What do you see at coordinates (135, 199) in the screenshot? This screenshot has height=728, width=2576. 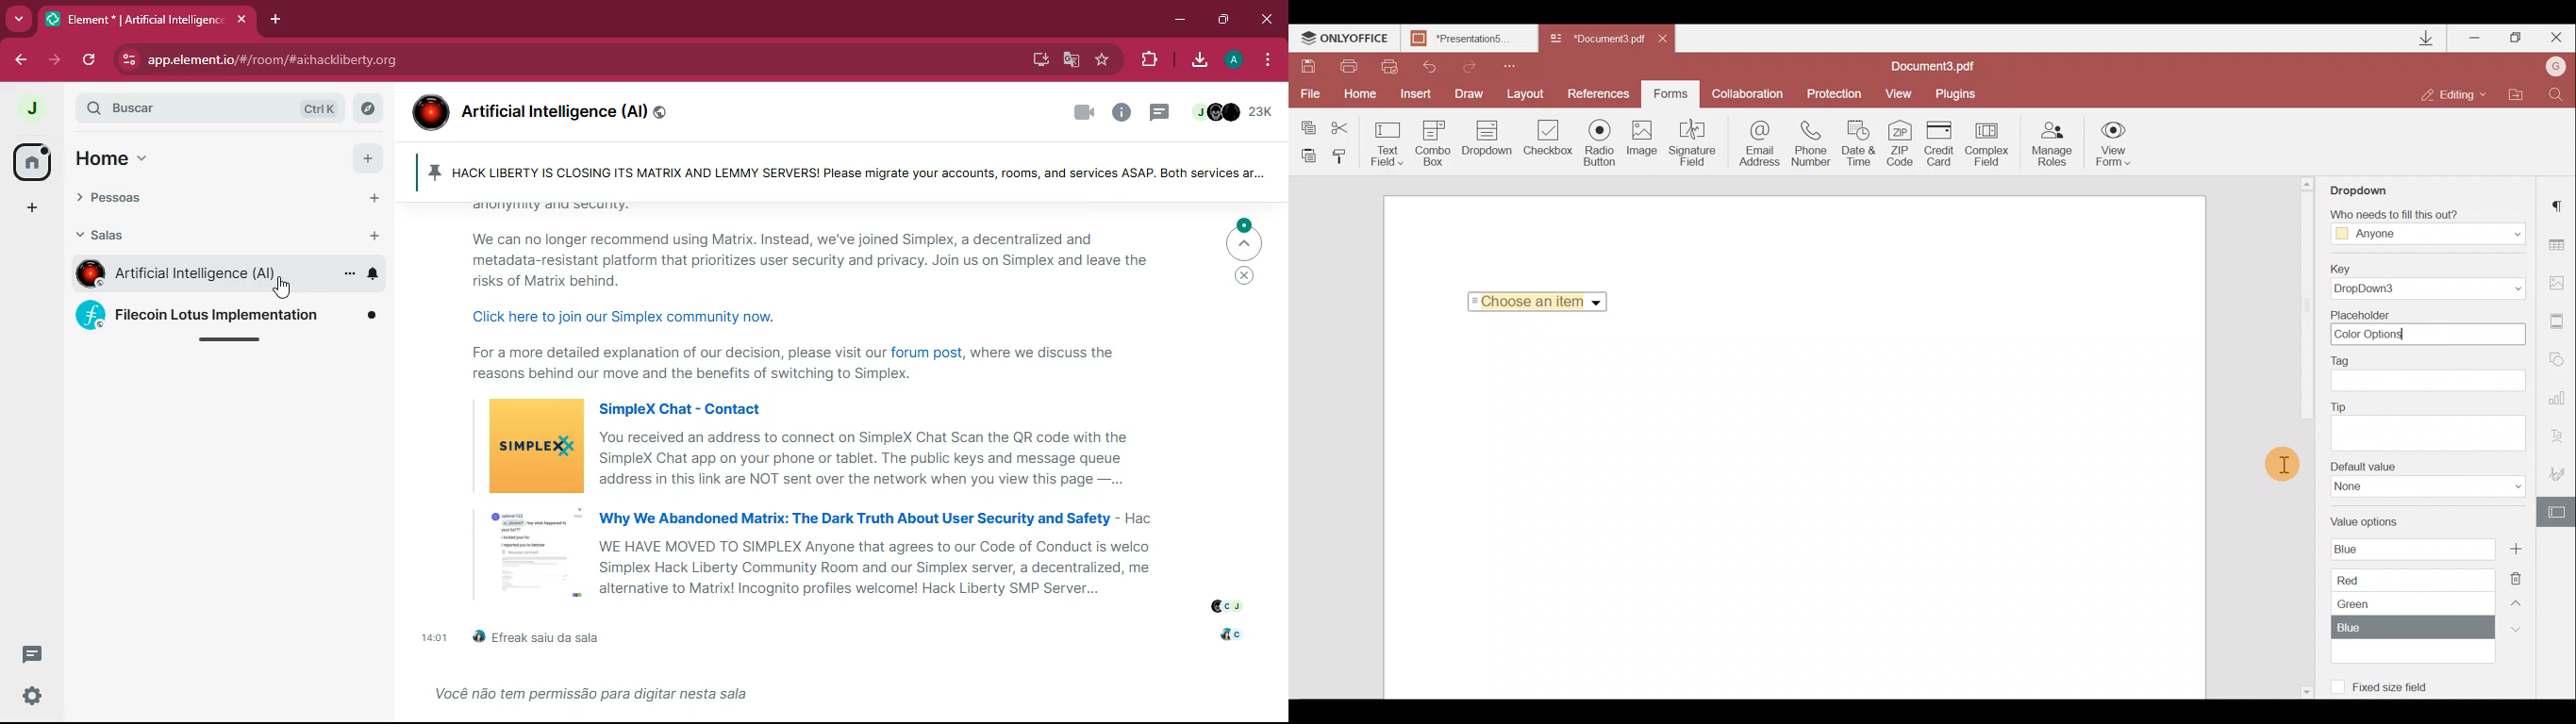 I see `pessoas` at bounding box center [135, 199].